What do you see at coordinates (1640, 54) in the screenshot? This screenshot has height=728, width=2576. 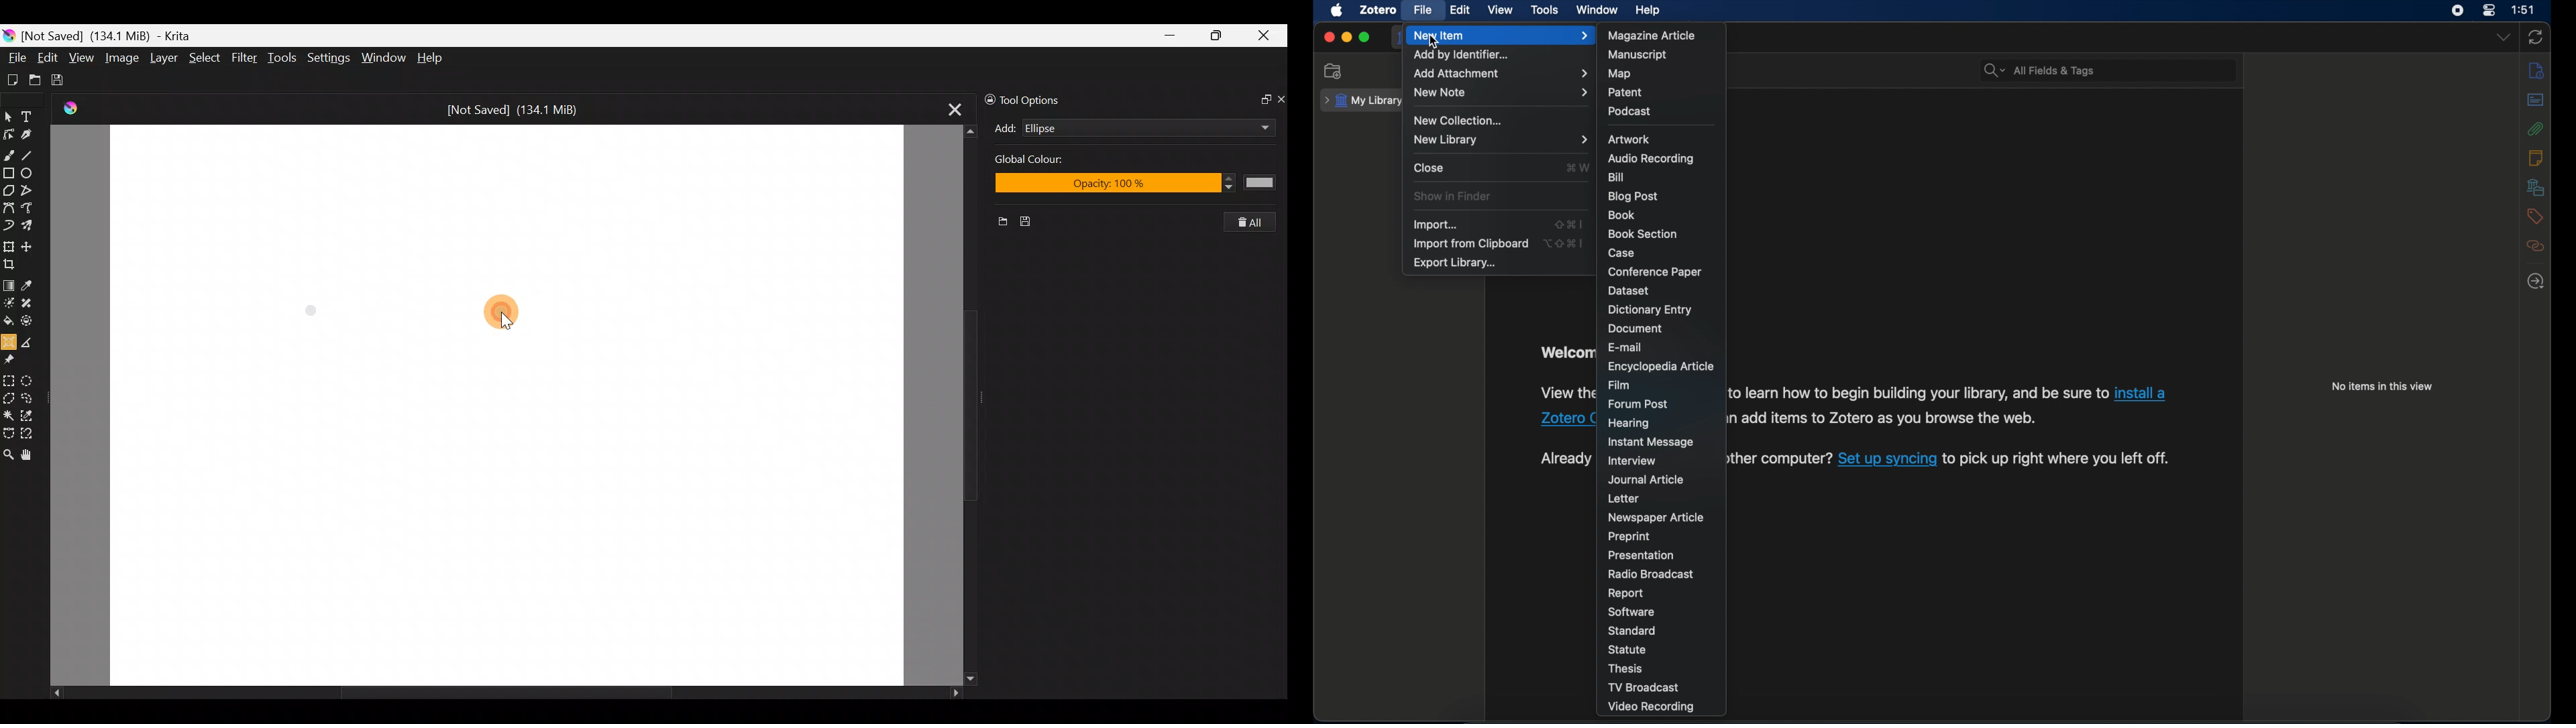 I see `manuscript` at bounding box center [1640, 54].